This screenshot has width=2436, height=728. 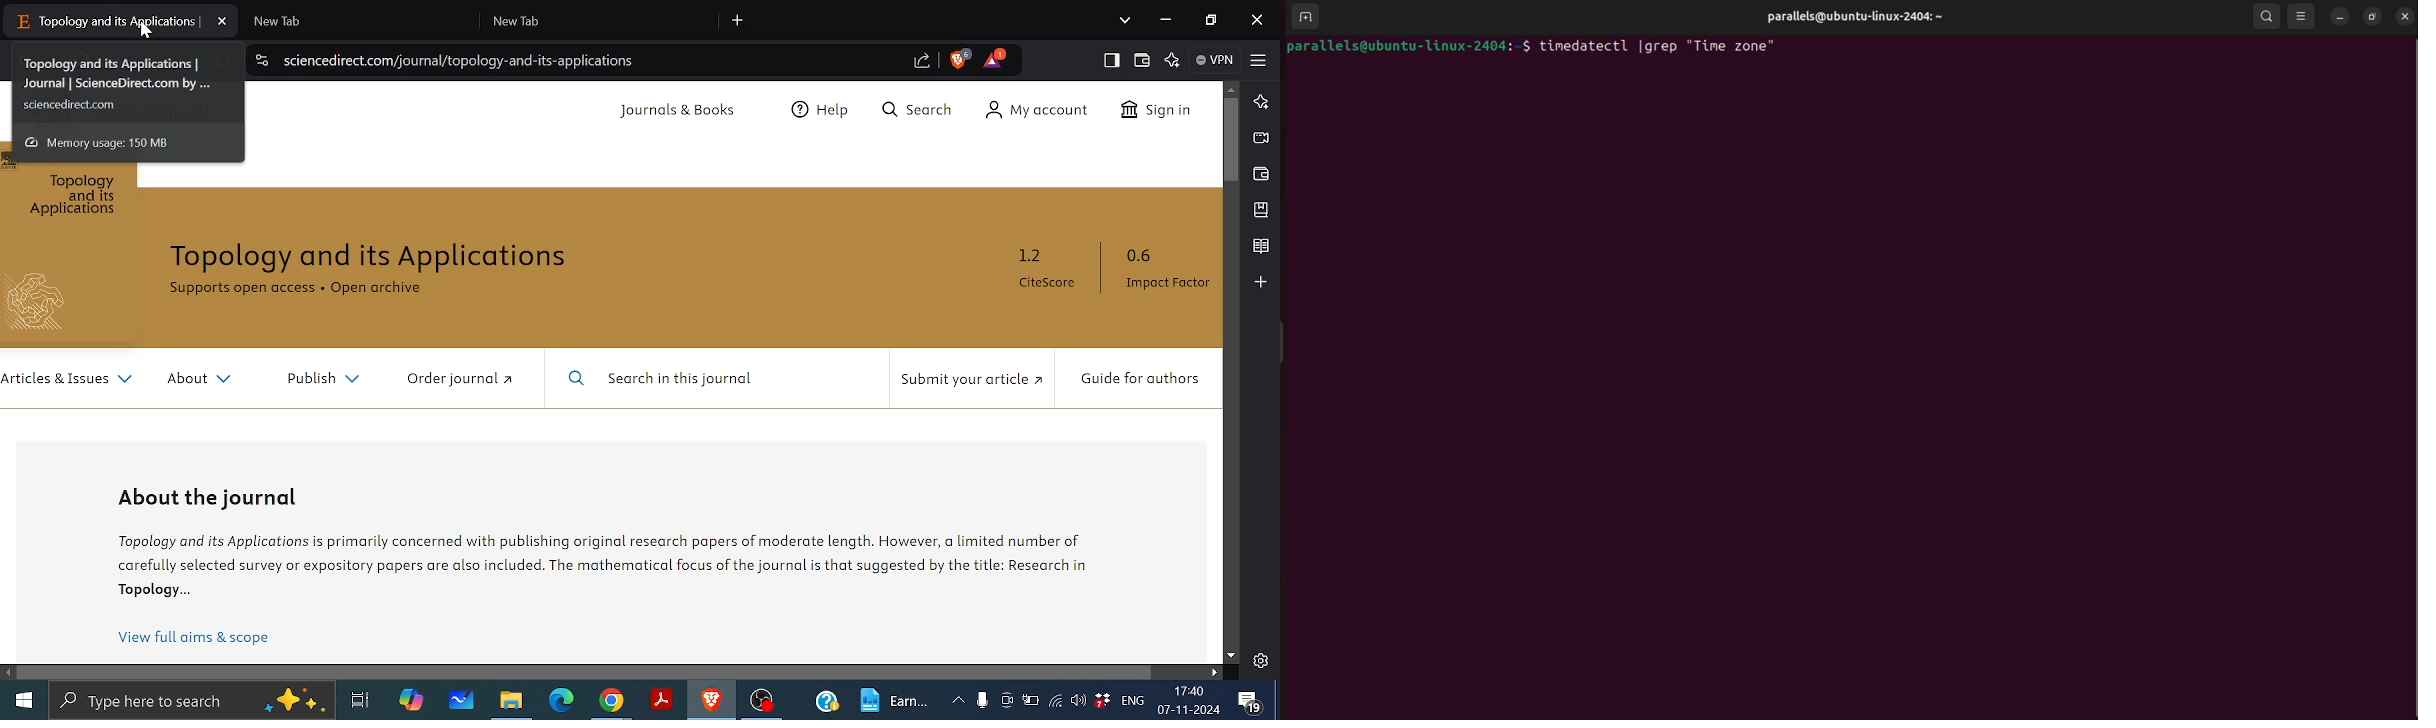 I want to click on 12
Citescore., so click(x=1046, y=269).